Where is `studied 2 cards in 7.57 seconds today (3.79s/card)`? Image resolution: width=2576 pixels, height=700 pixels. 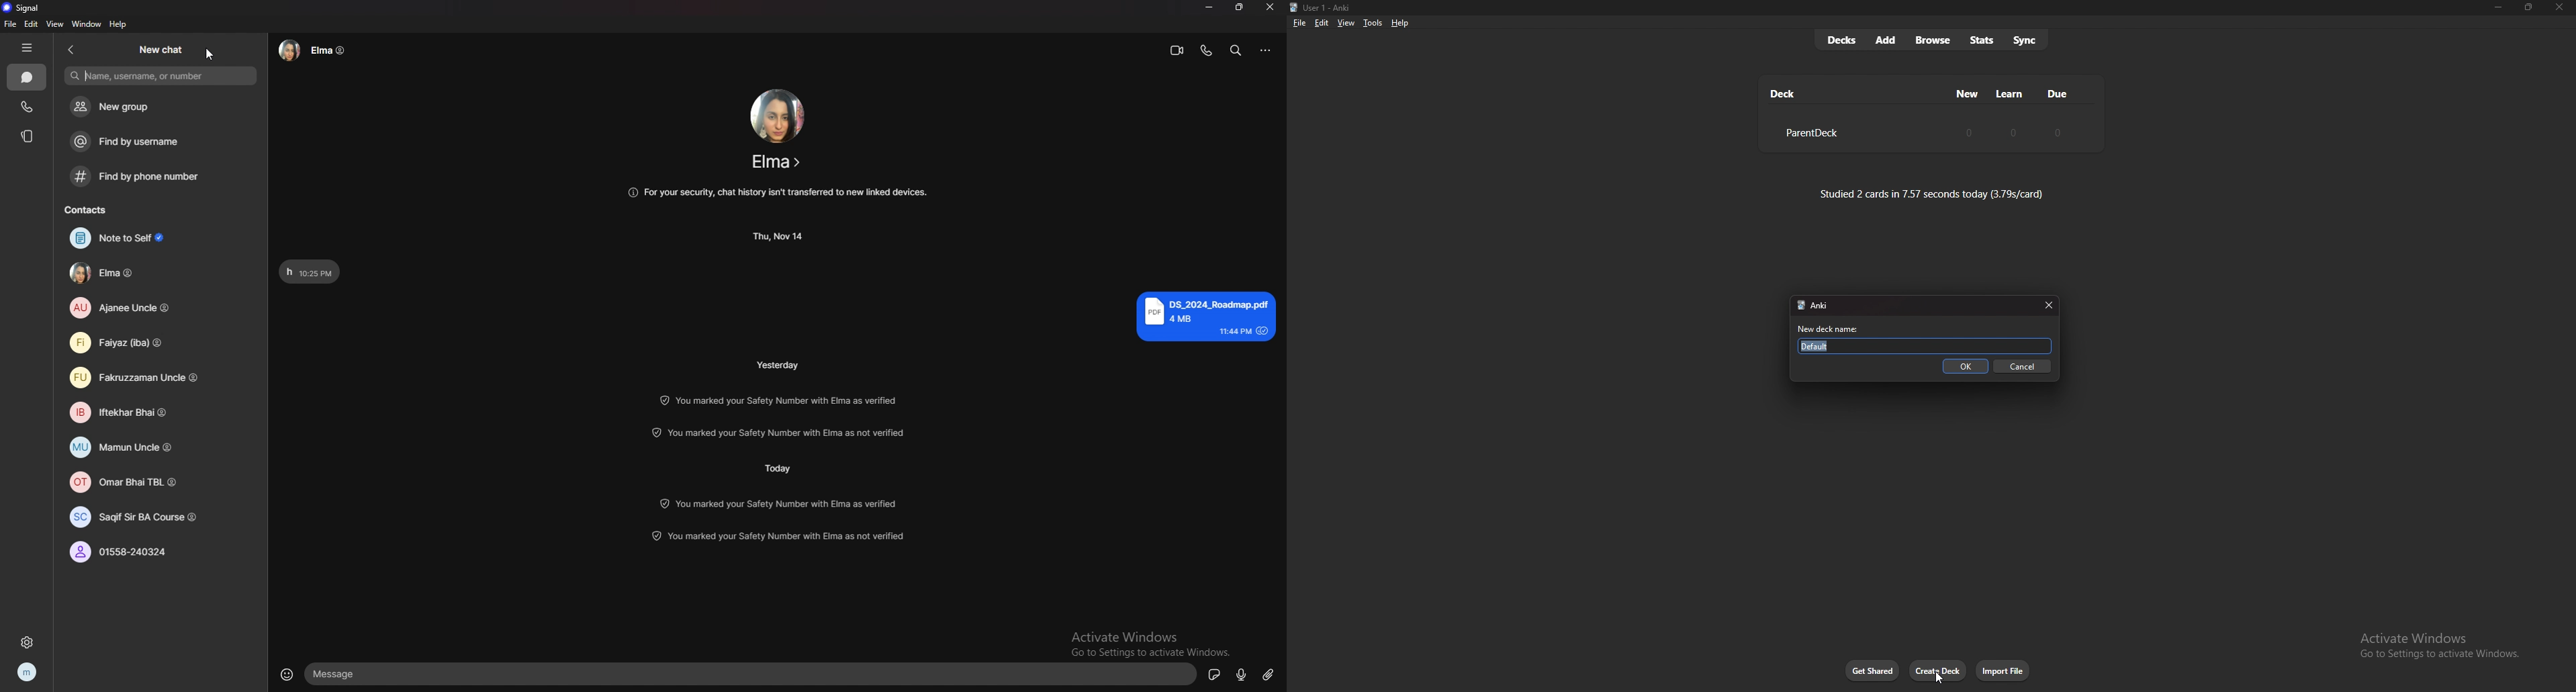
studied 2 cards in 7.57 seconds today (3.79s/card) is located at coordinates (1932, 193).